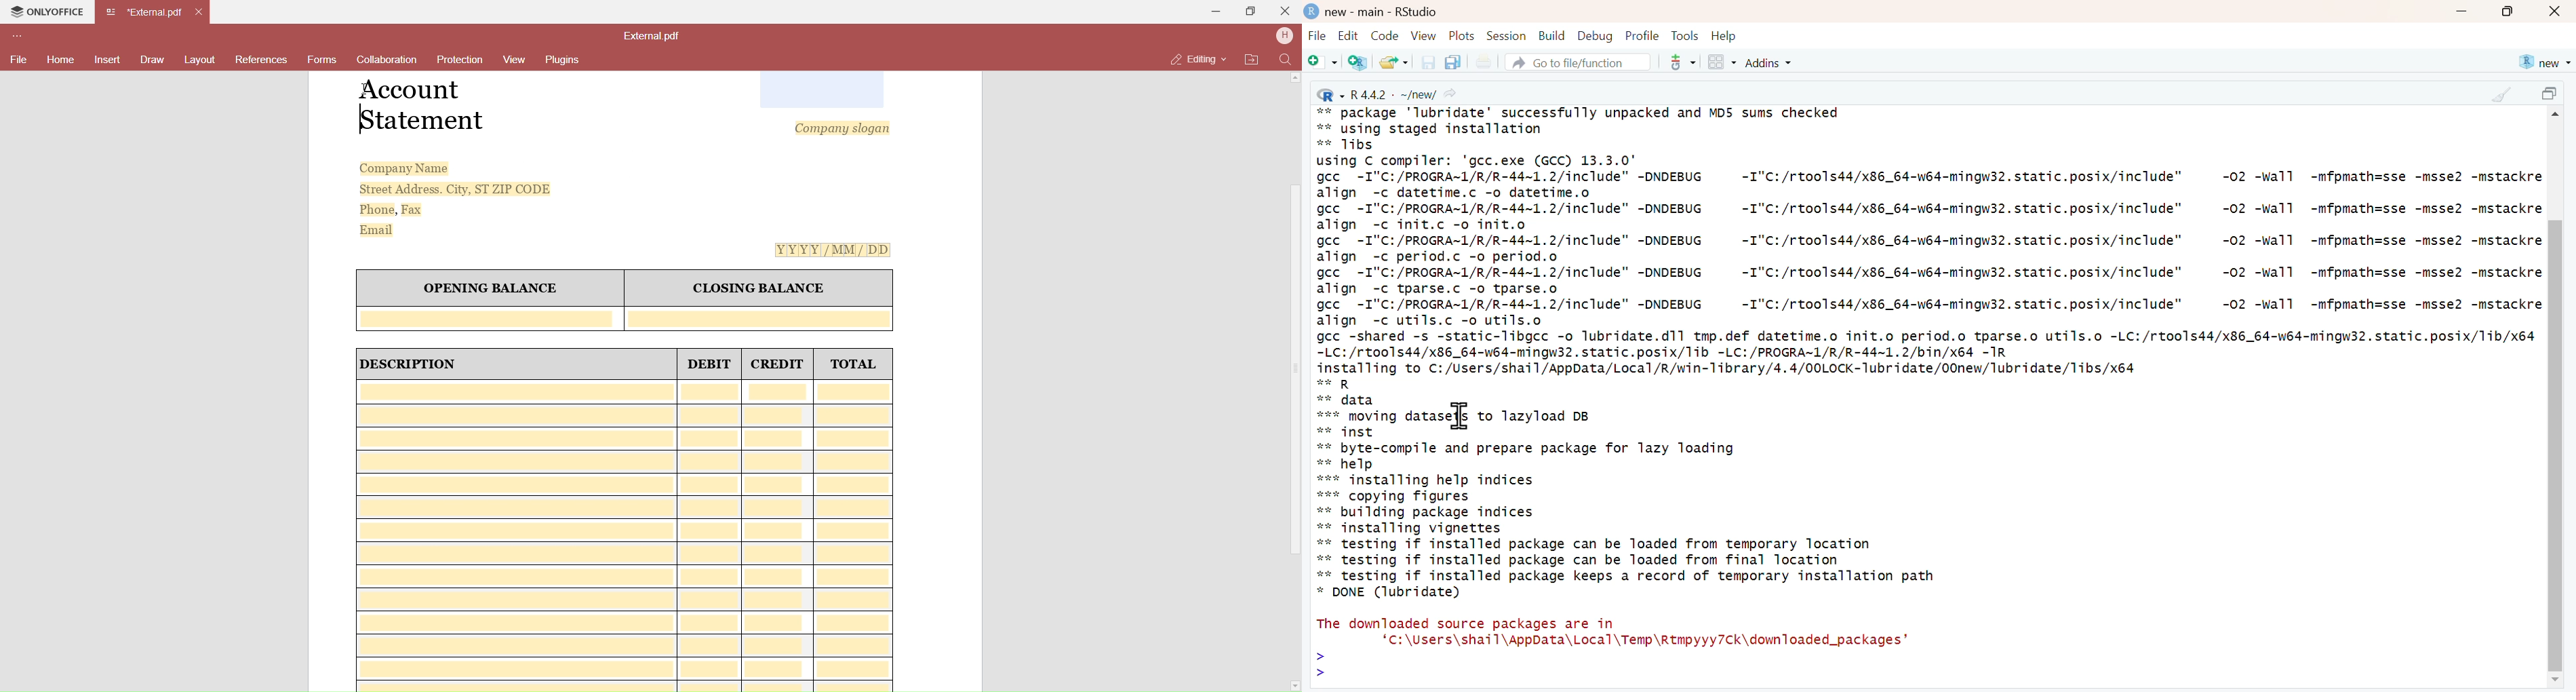 Image resolution: width=2576 pixels, height=700 pixels. What do you see at coordinates (410, 364) in the screenshot?
I see `| DESCRIPTION` at bounding box center [410, 364].